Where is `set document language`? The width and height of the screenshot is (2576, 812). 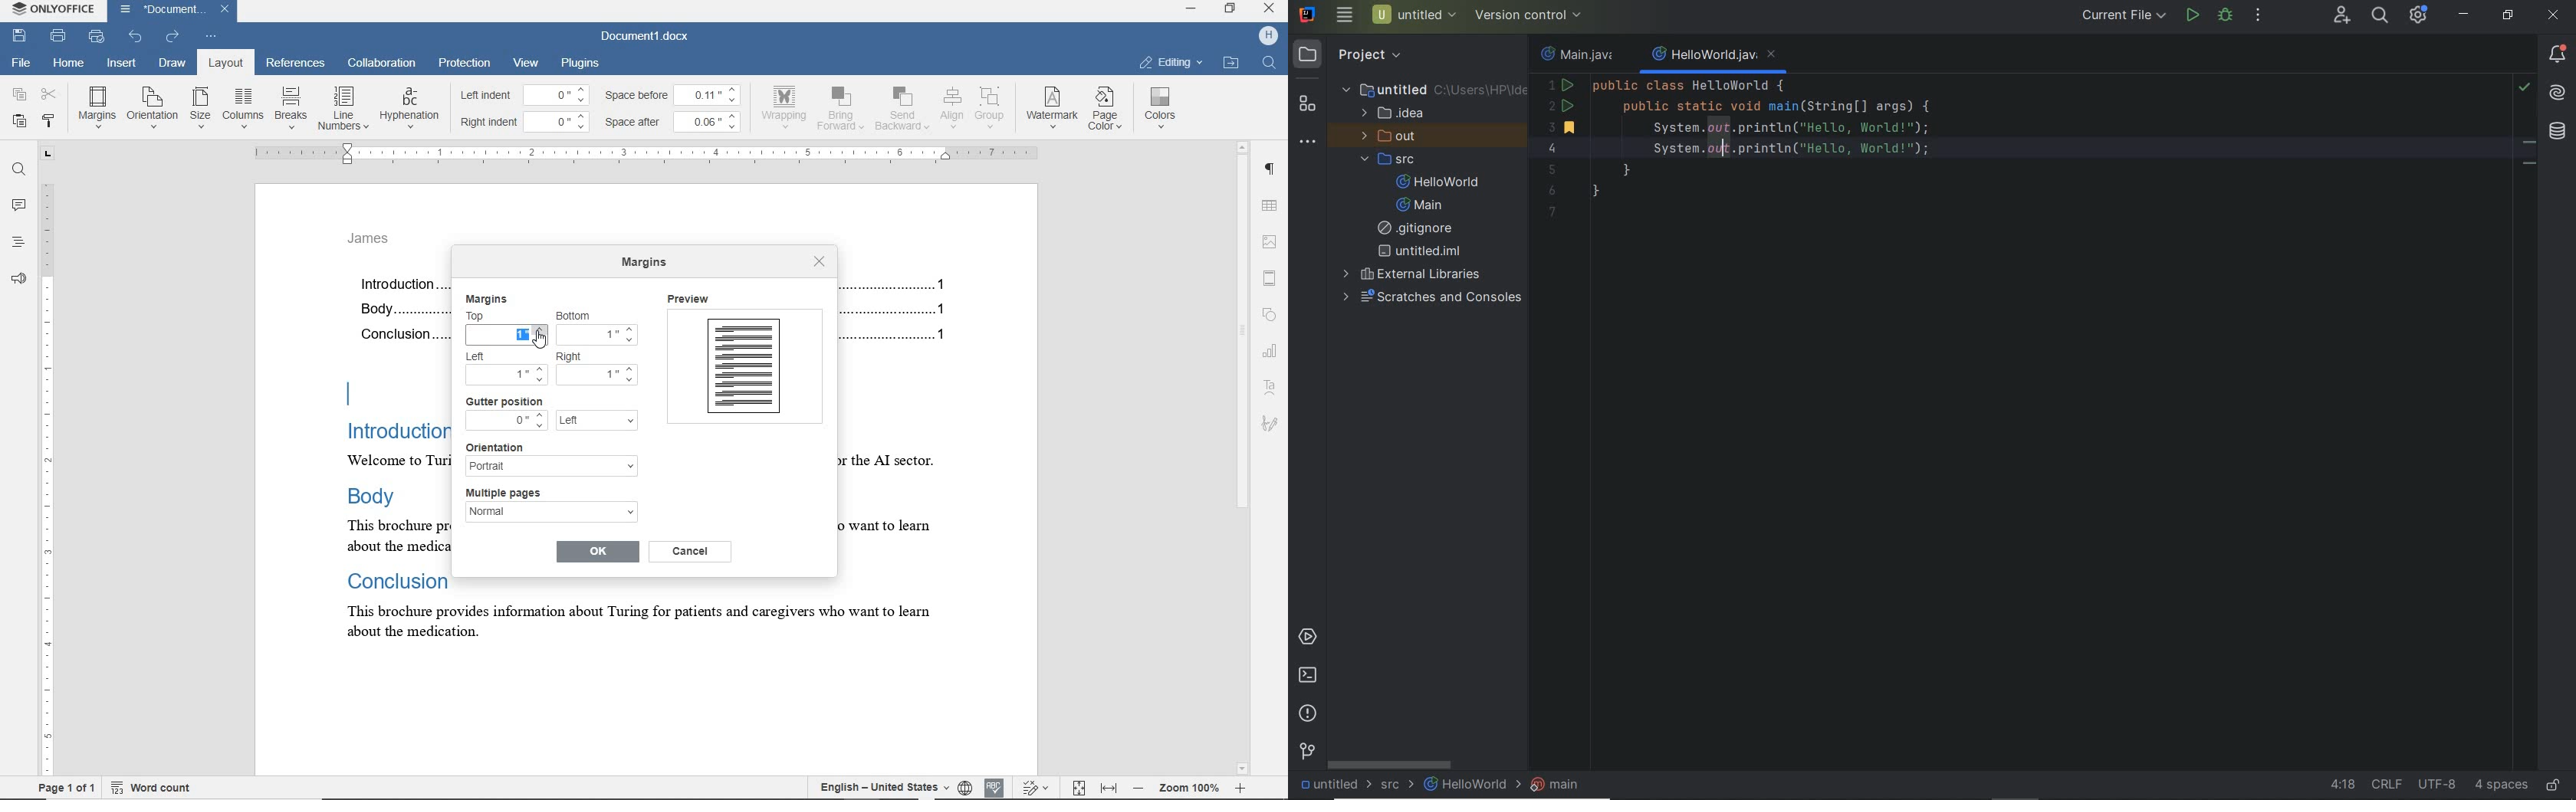
set document language is located at coordinates (964, 785).